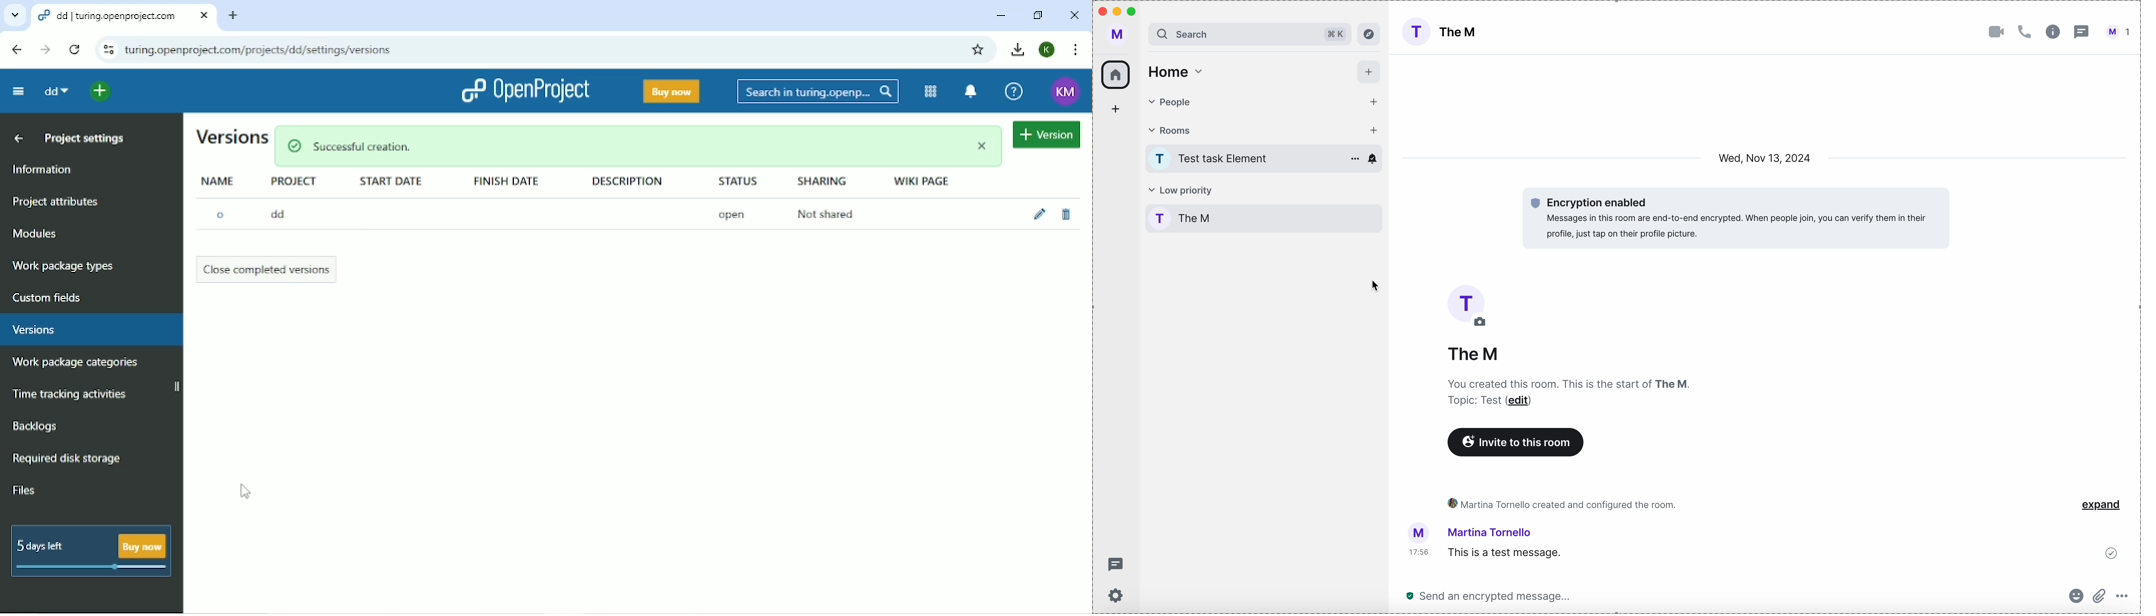 This screenshot has width=2156, height=616. I want to click on Project, so click(294, 183).